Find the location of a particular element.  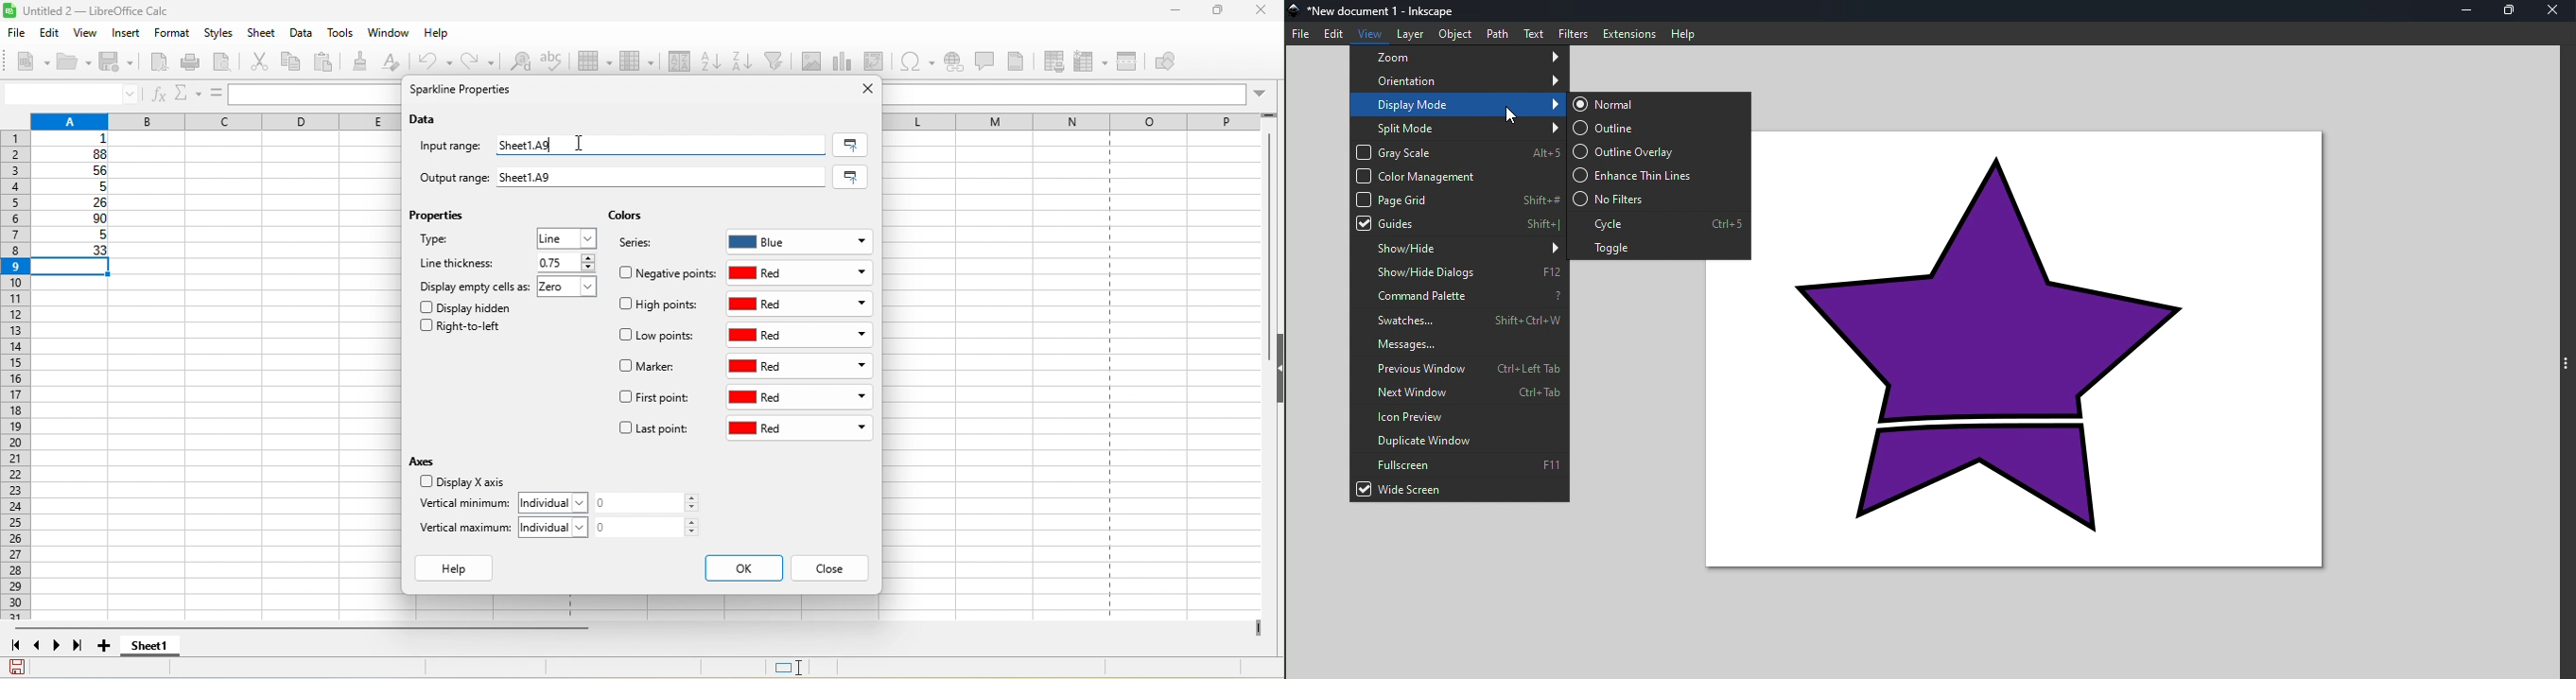

maximize is located at coordinates (1211, 12).